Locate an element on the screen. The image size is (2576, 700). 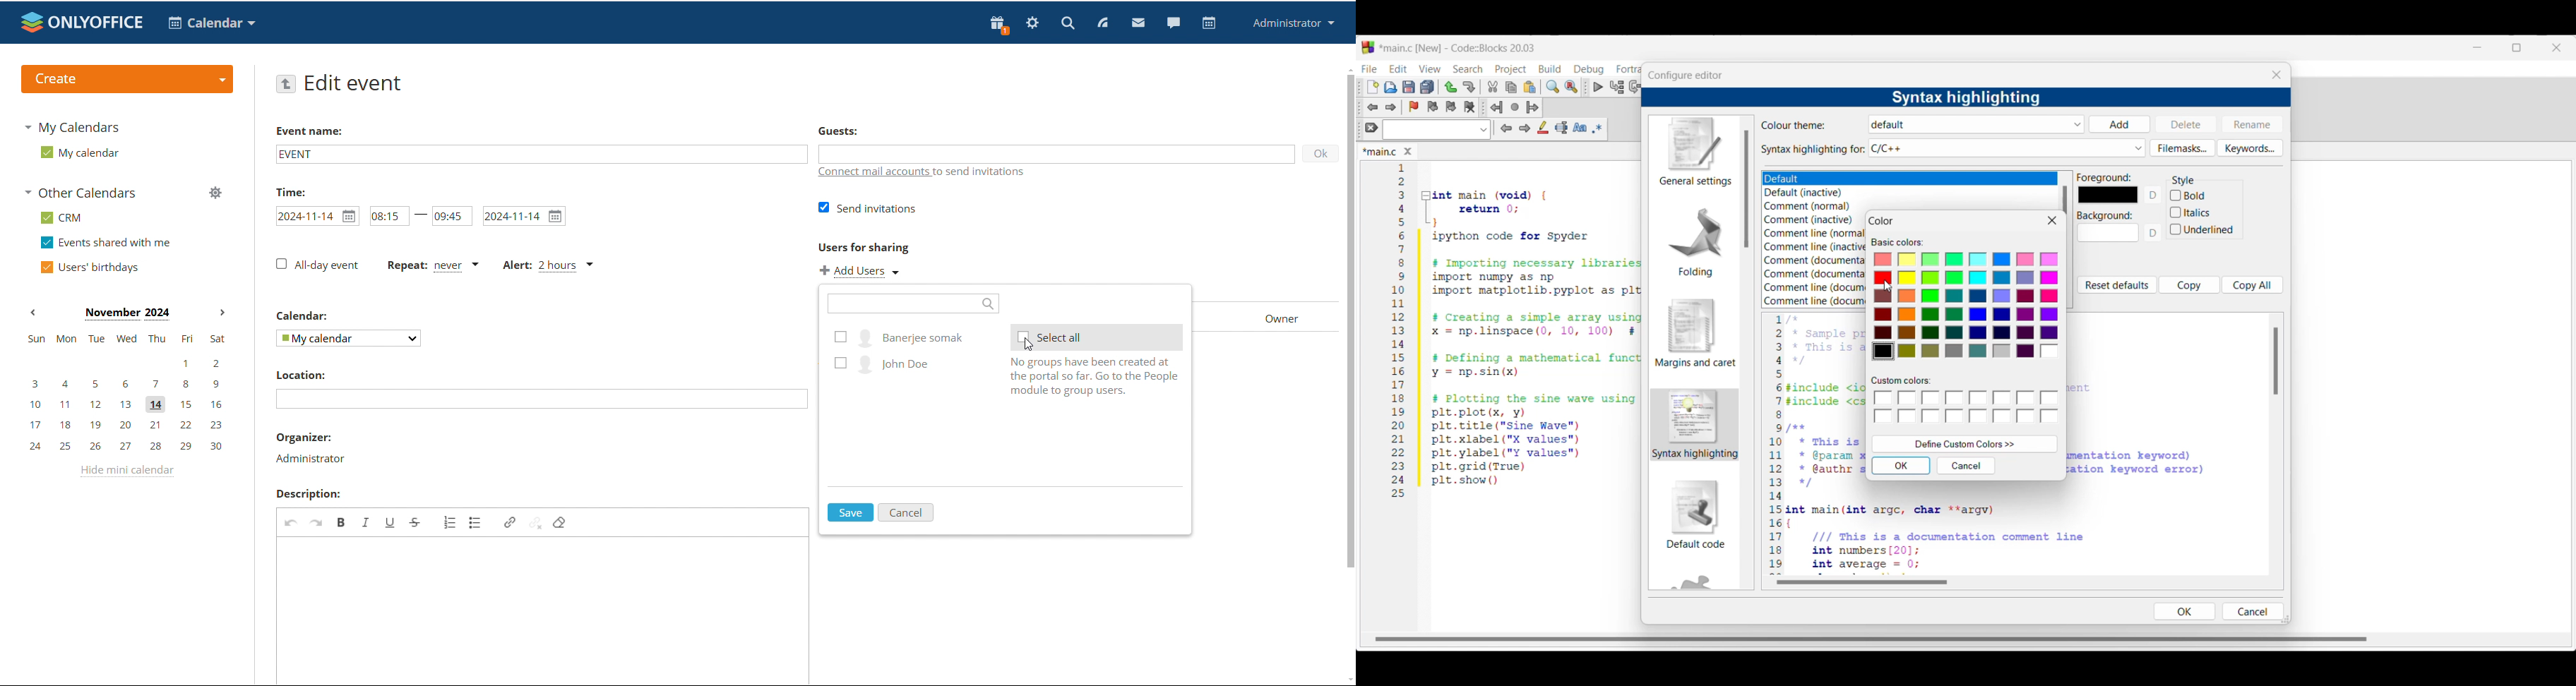
OK is located at coordinates (1901, 466).